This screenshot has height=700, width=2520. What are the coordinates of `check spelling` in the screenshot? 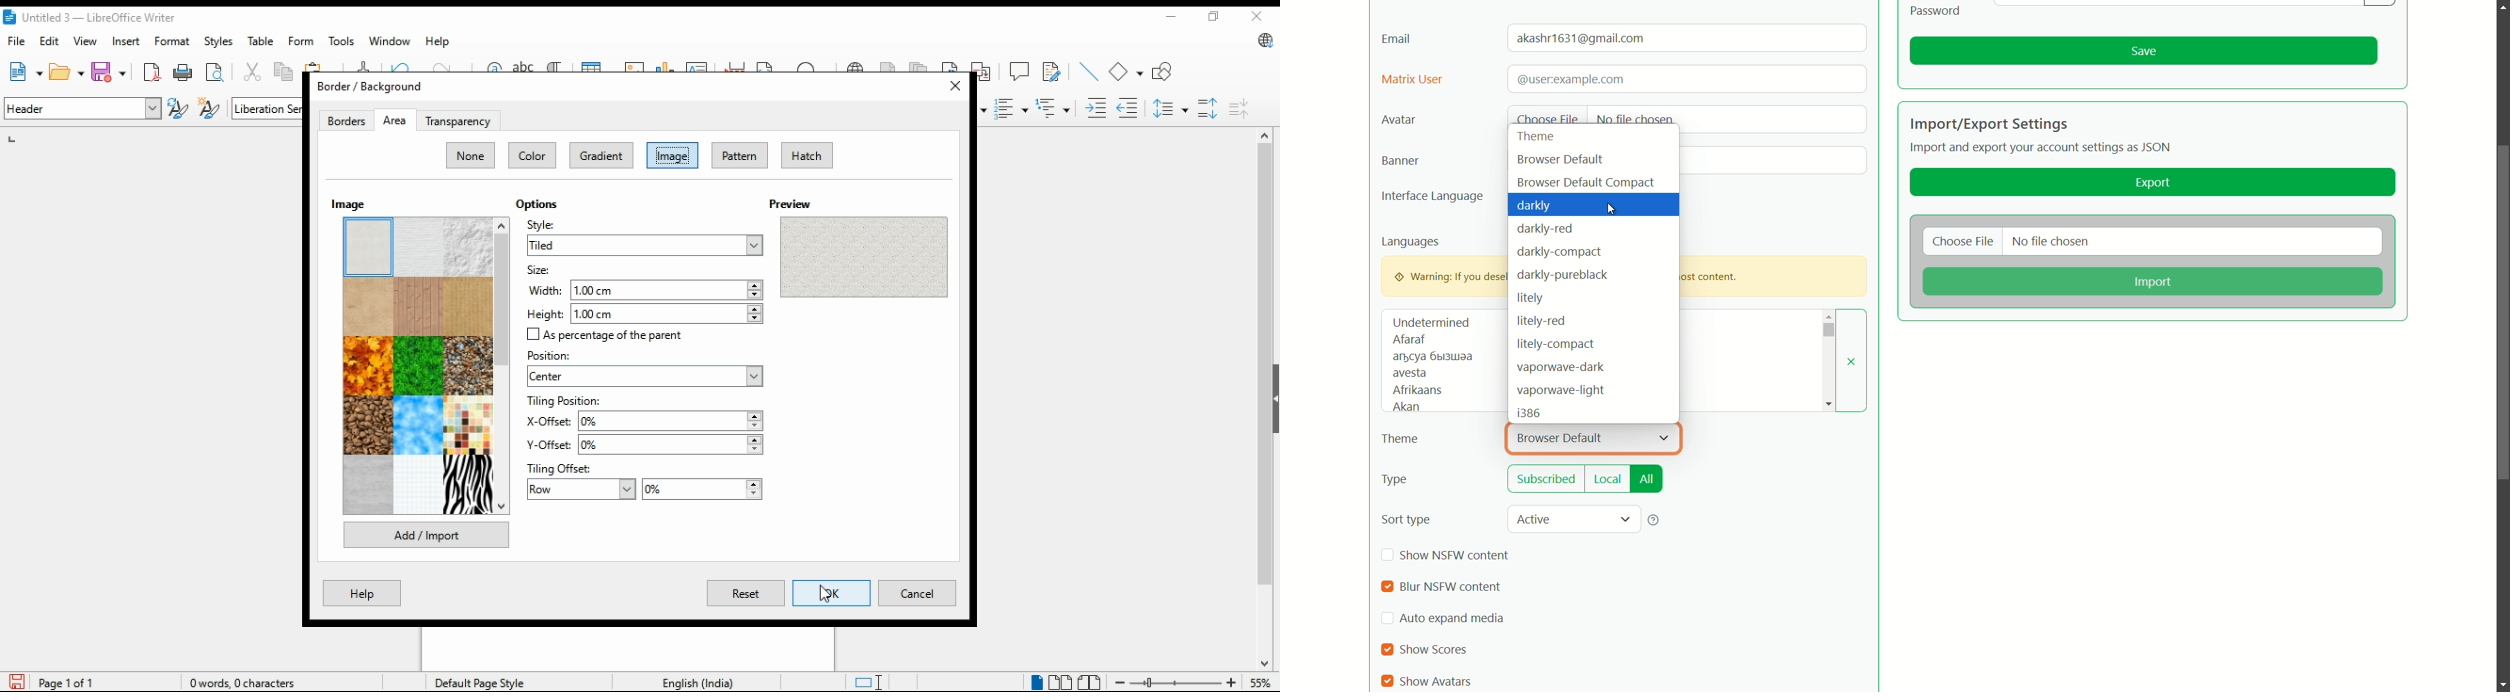 It's located at (526, 65).